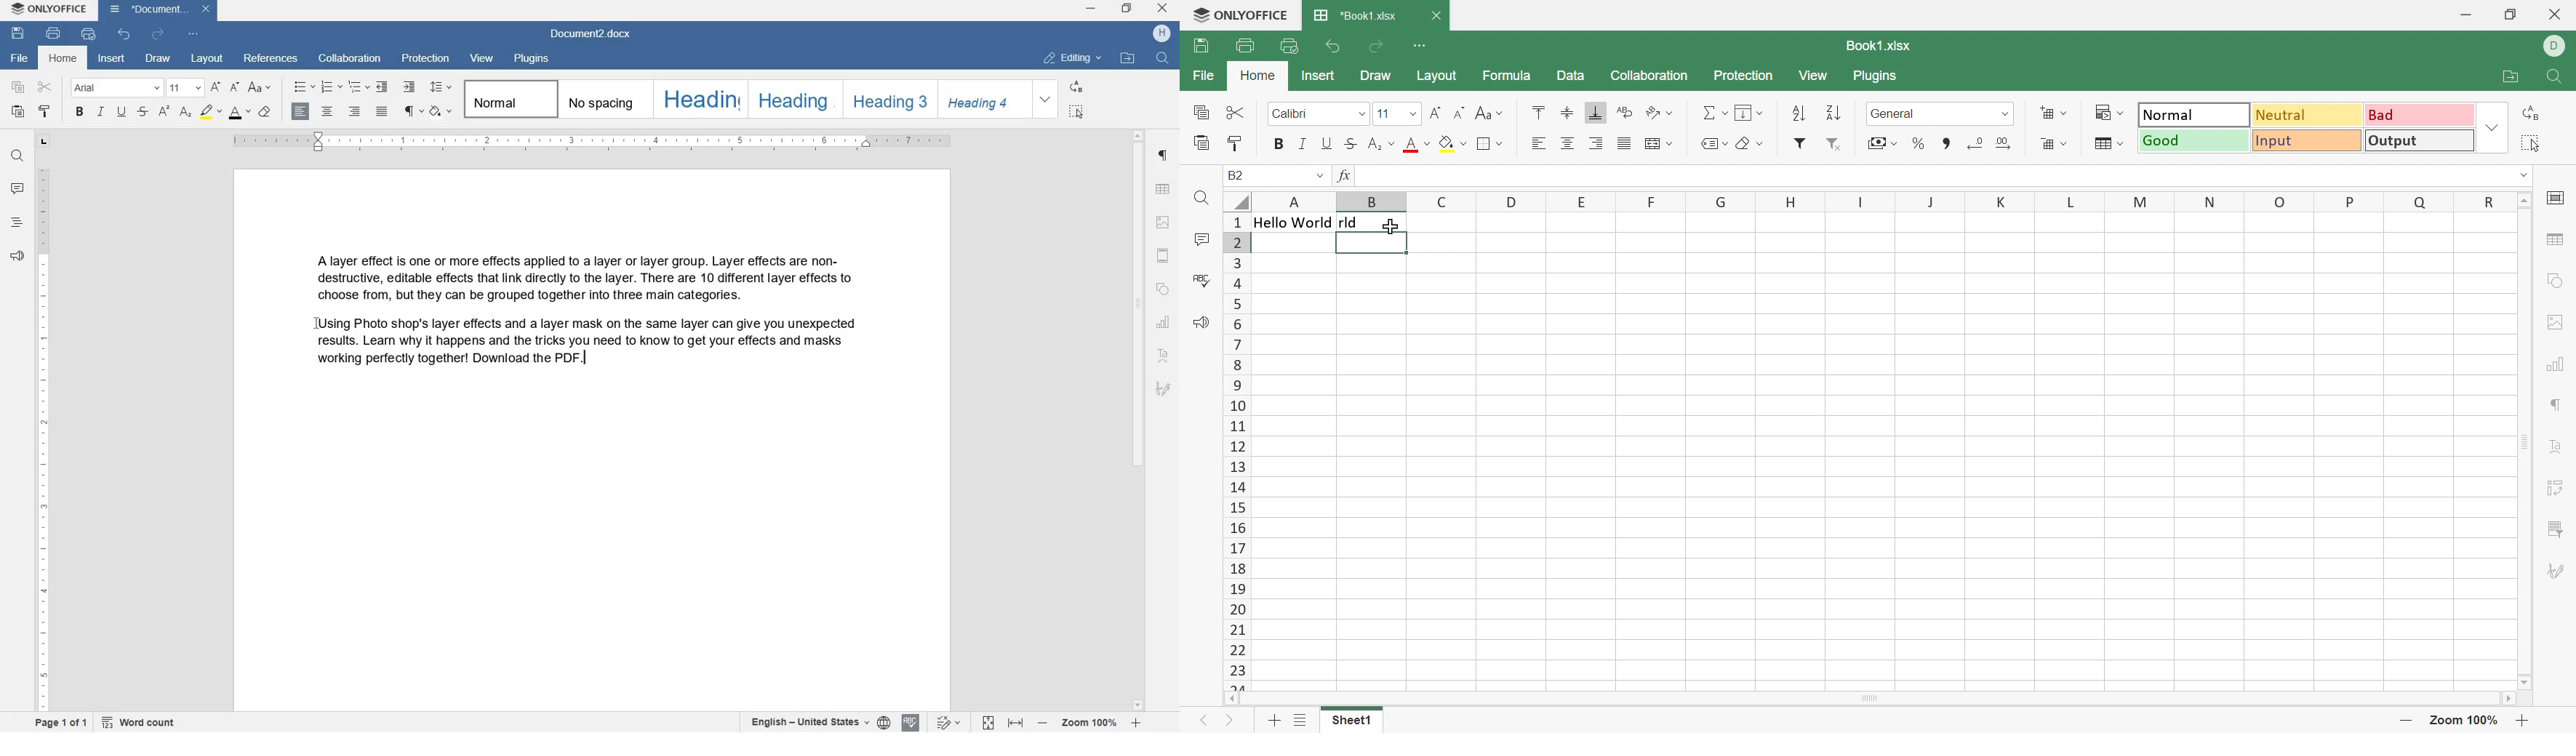 This screenshot has height=756, width=2576. I want to click on 2 ONLYOFFICE, so click(47, 9).